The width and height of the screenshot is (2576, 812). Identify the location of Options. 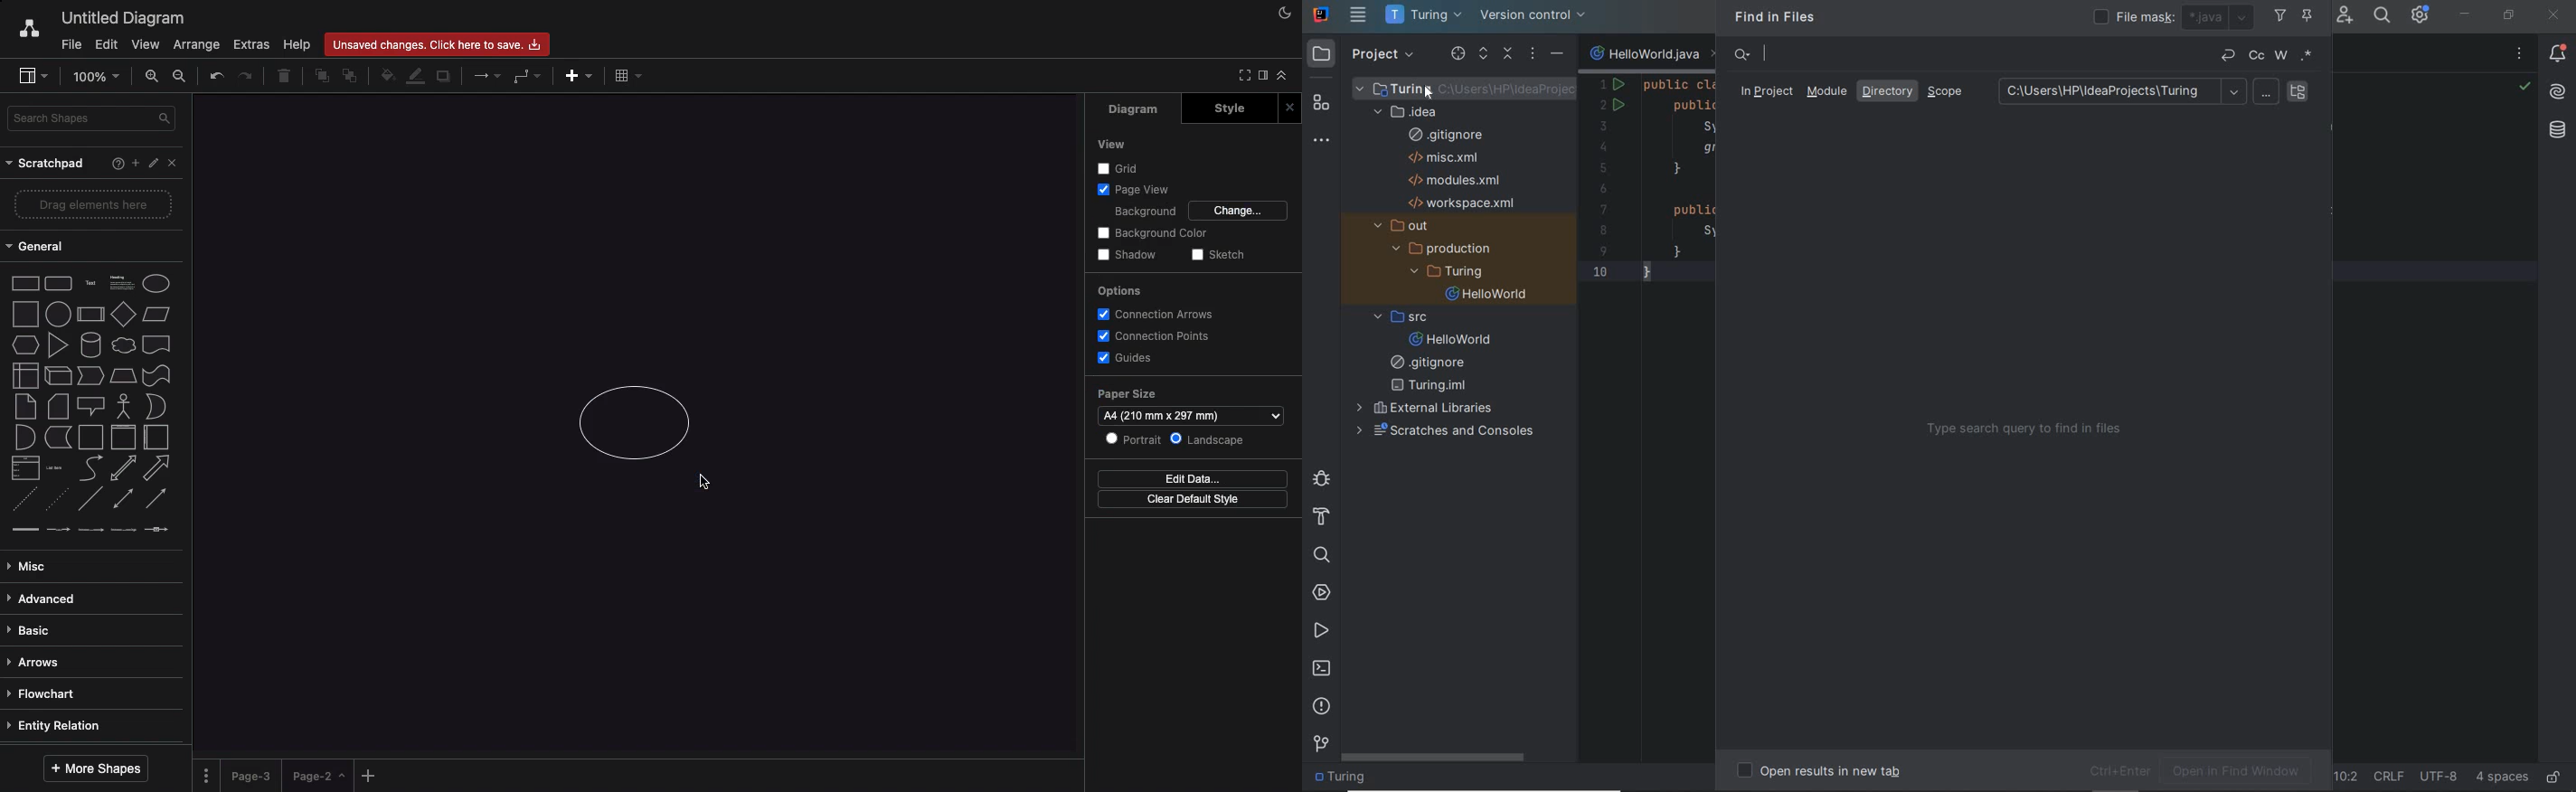
(208, 775).